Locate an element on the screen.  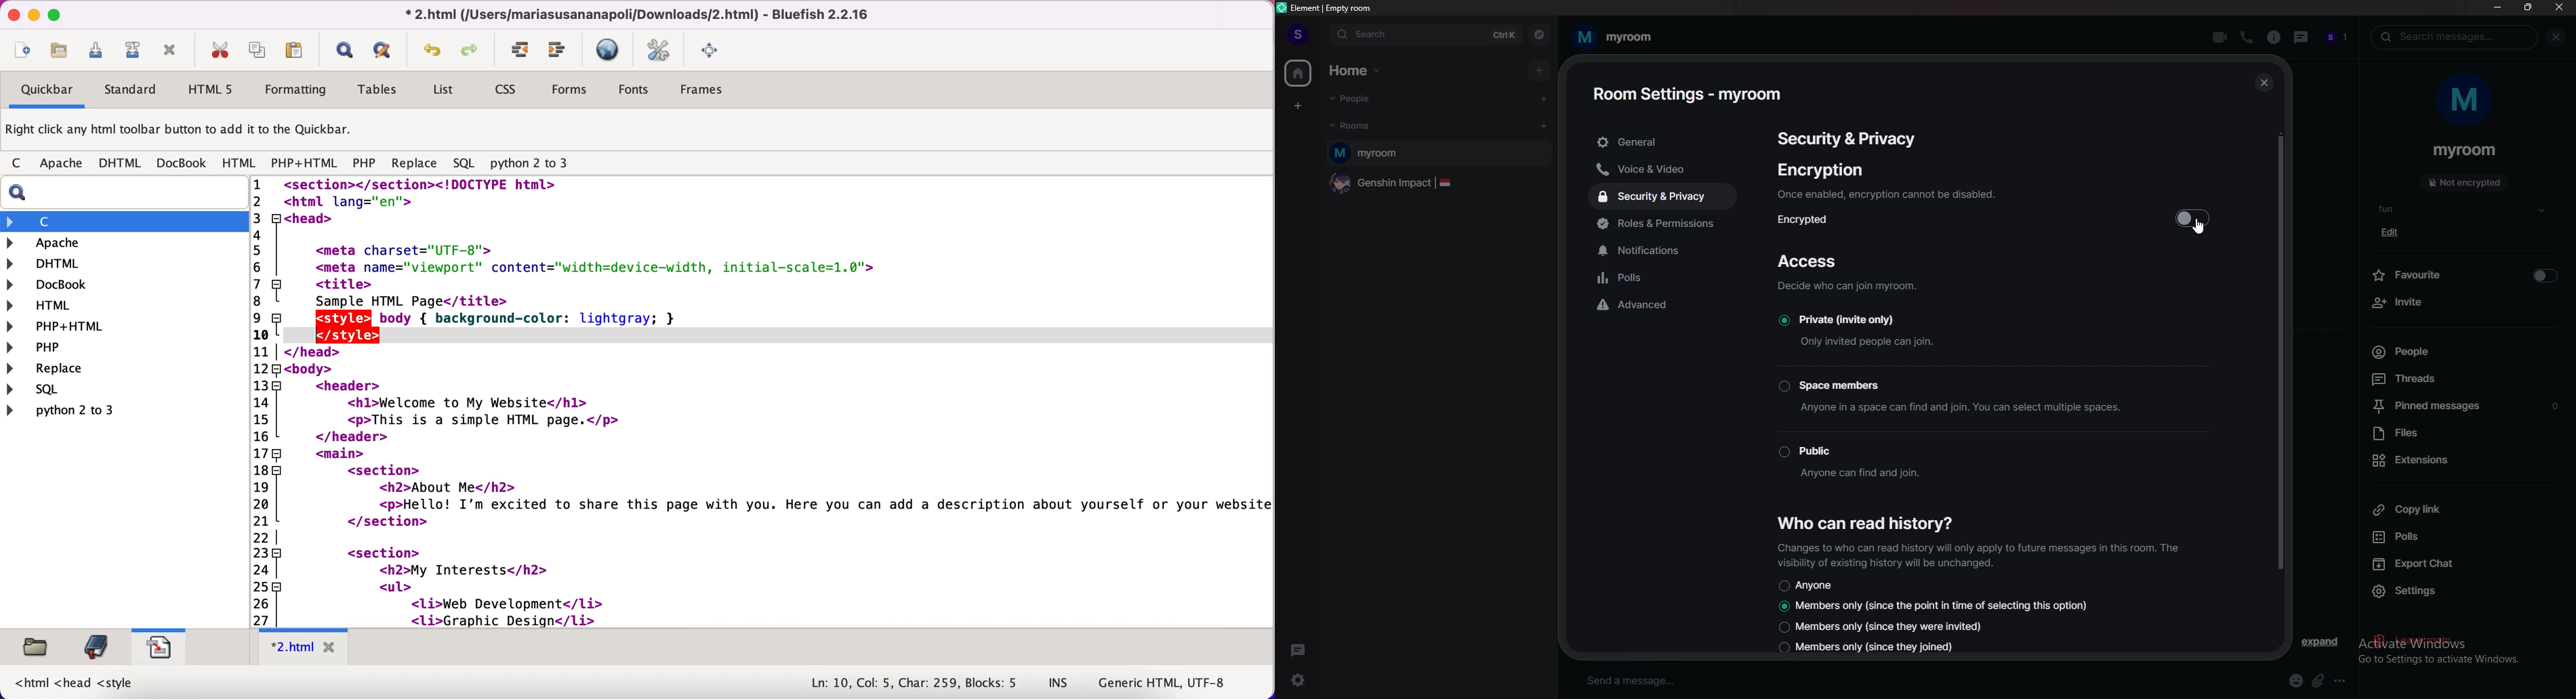
Decide who can join myroom is located at coordinates (1851, 285).